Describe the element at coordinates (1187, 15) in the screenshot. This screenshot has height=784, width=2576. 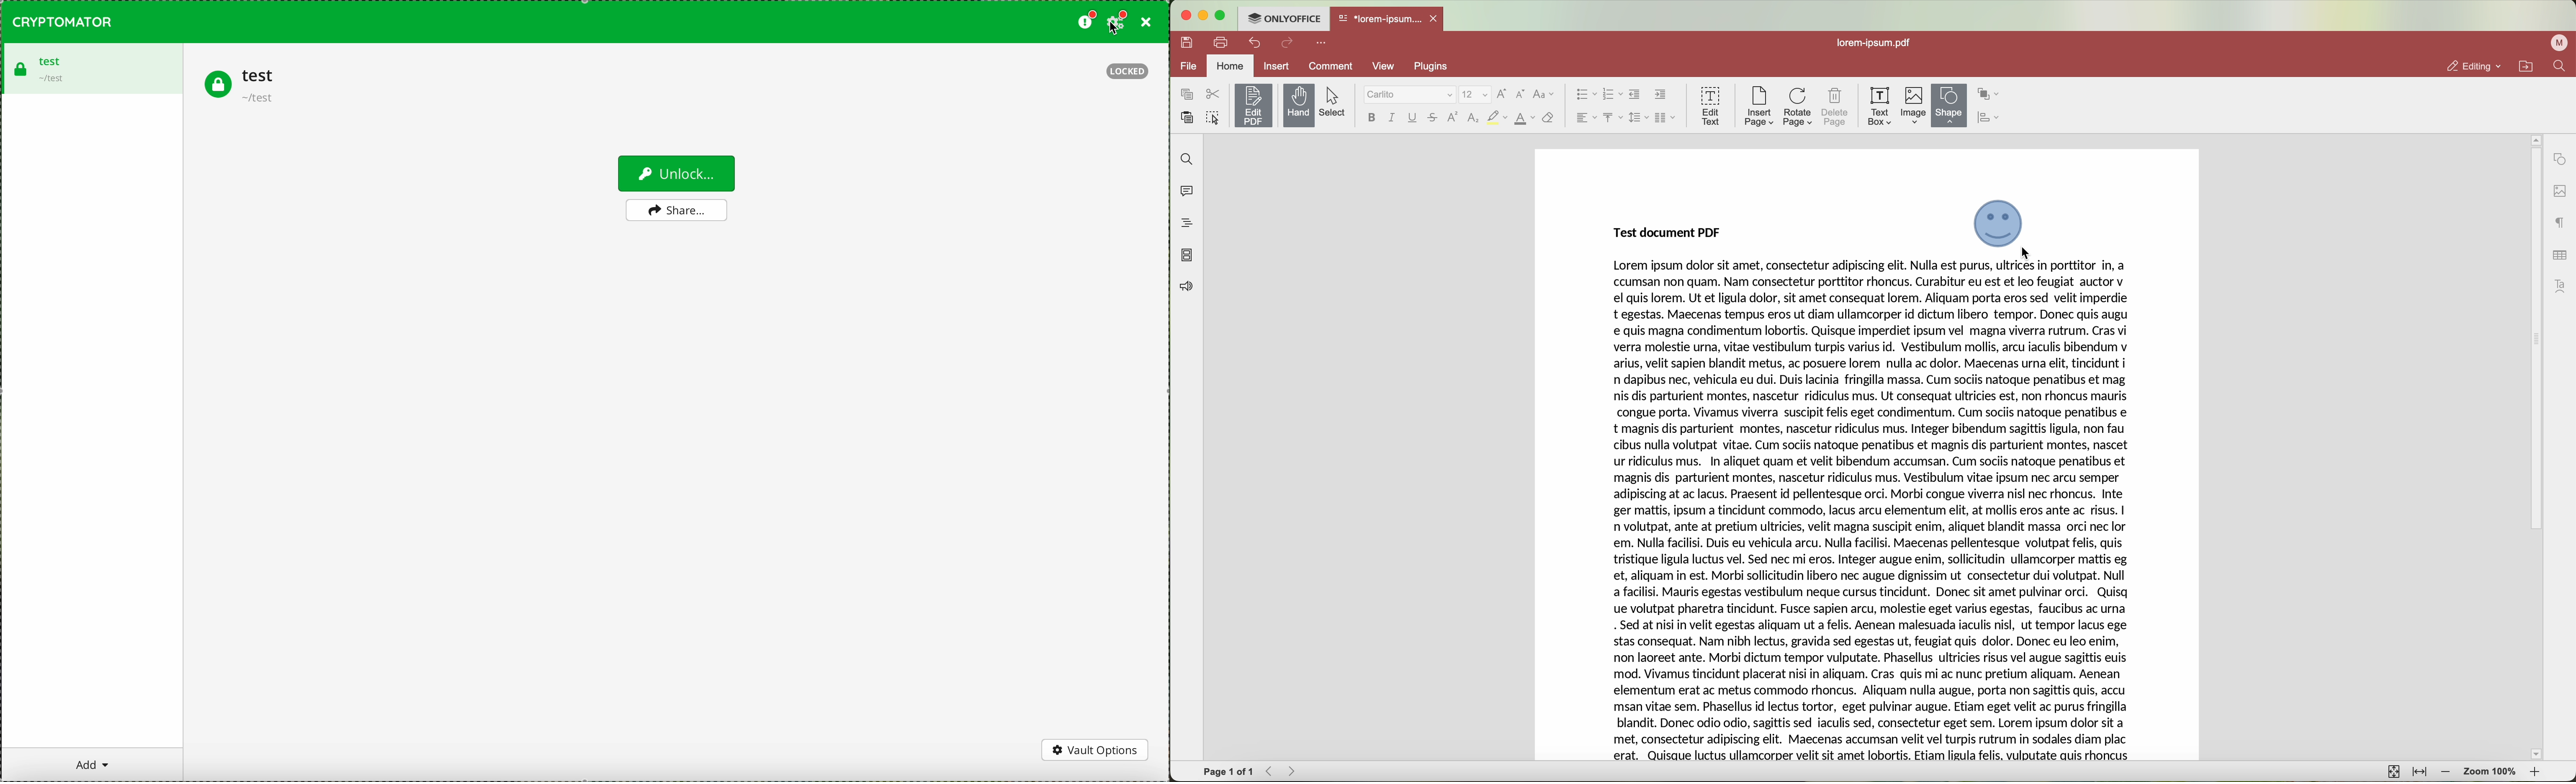
I see `close program` at that location.